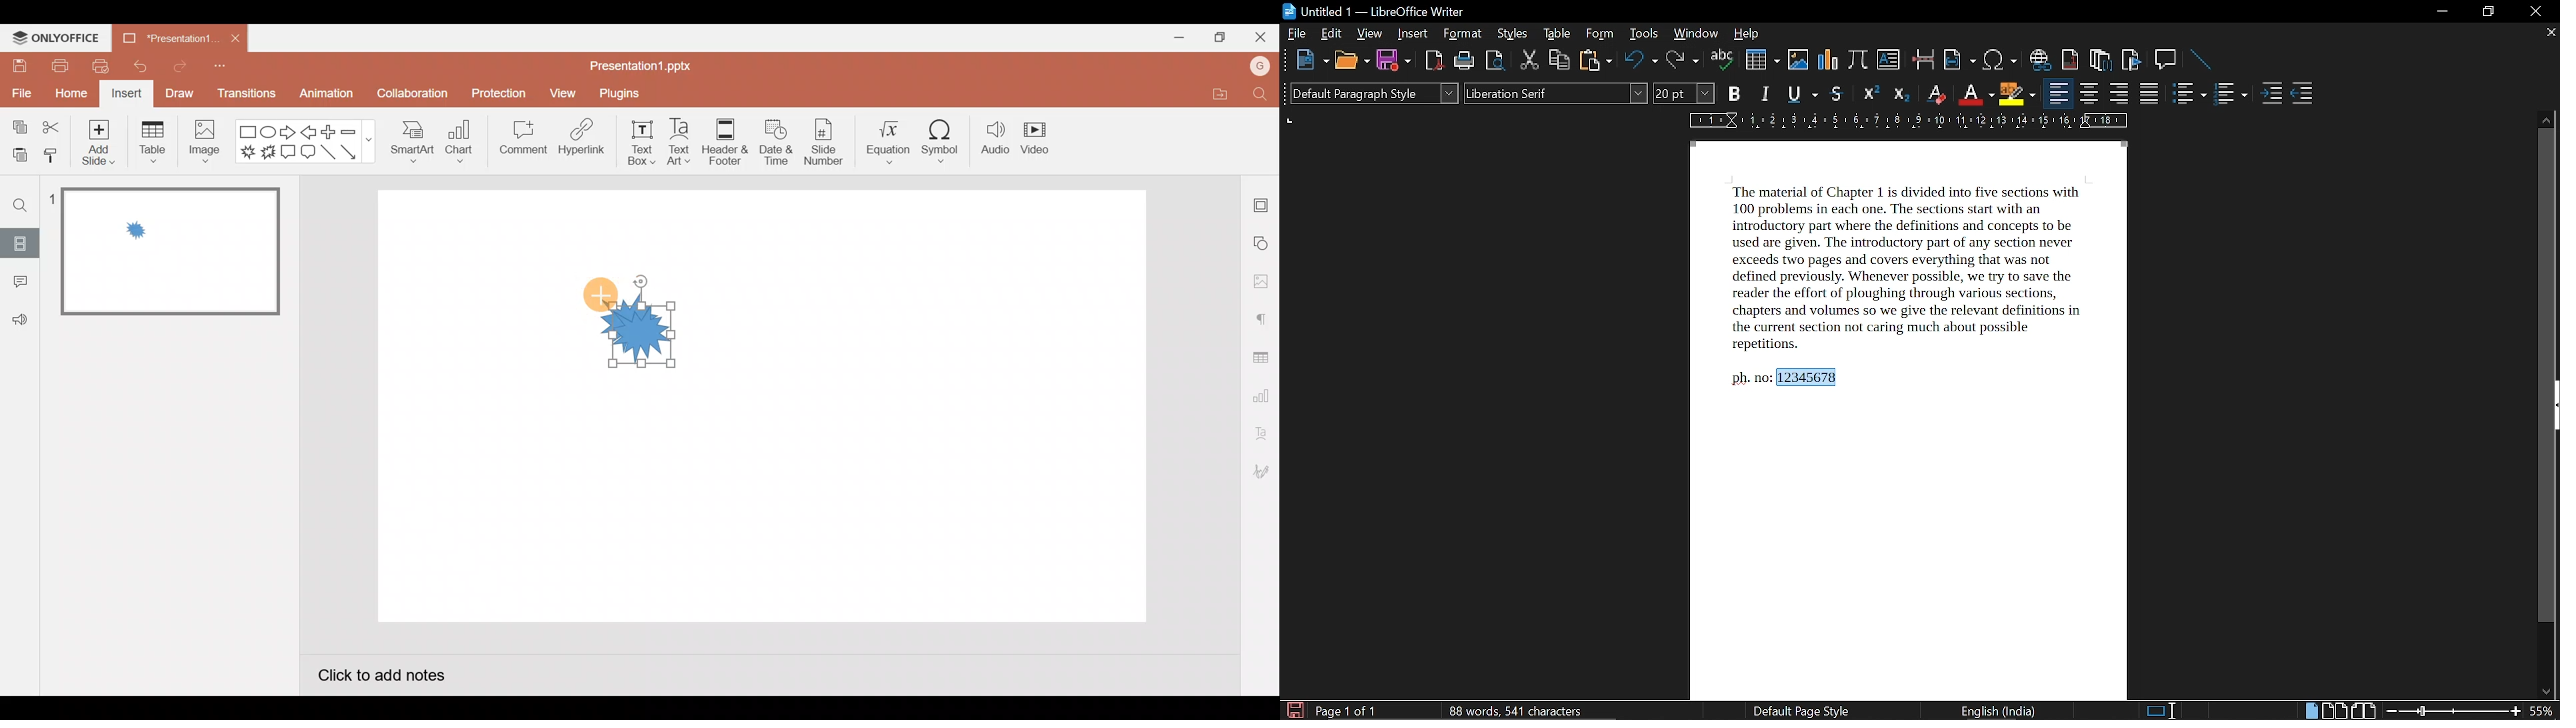 The image size is (2576, 728). What do you see at coordinates (940, 411) in the screenshot?
I see `Presentation slide` at bounding box center [940, 411].